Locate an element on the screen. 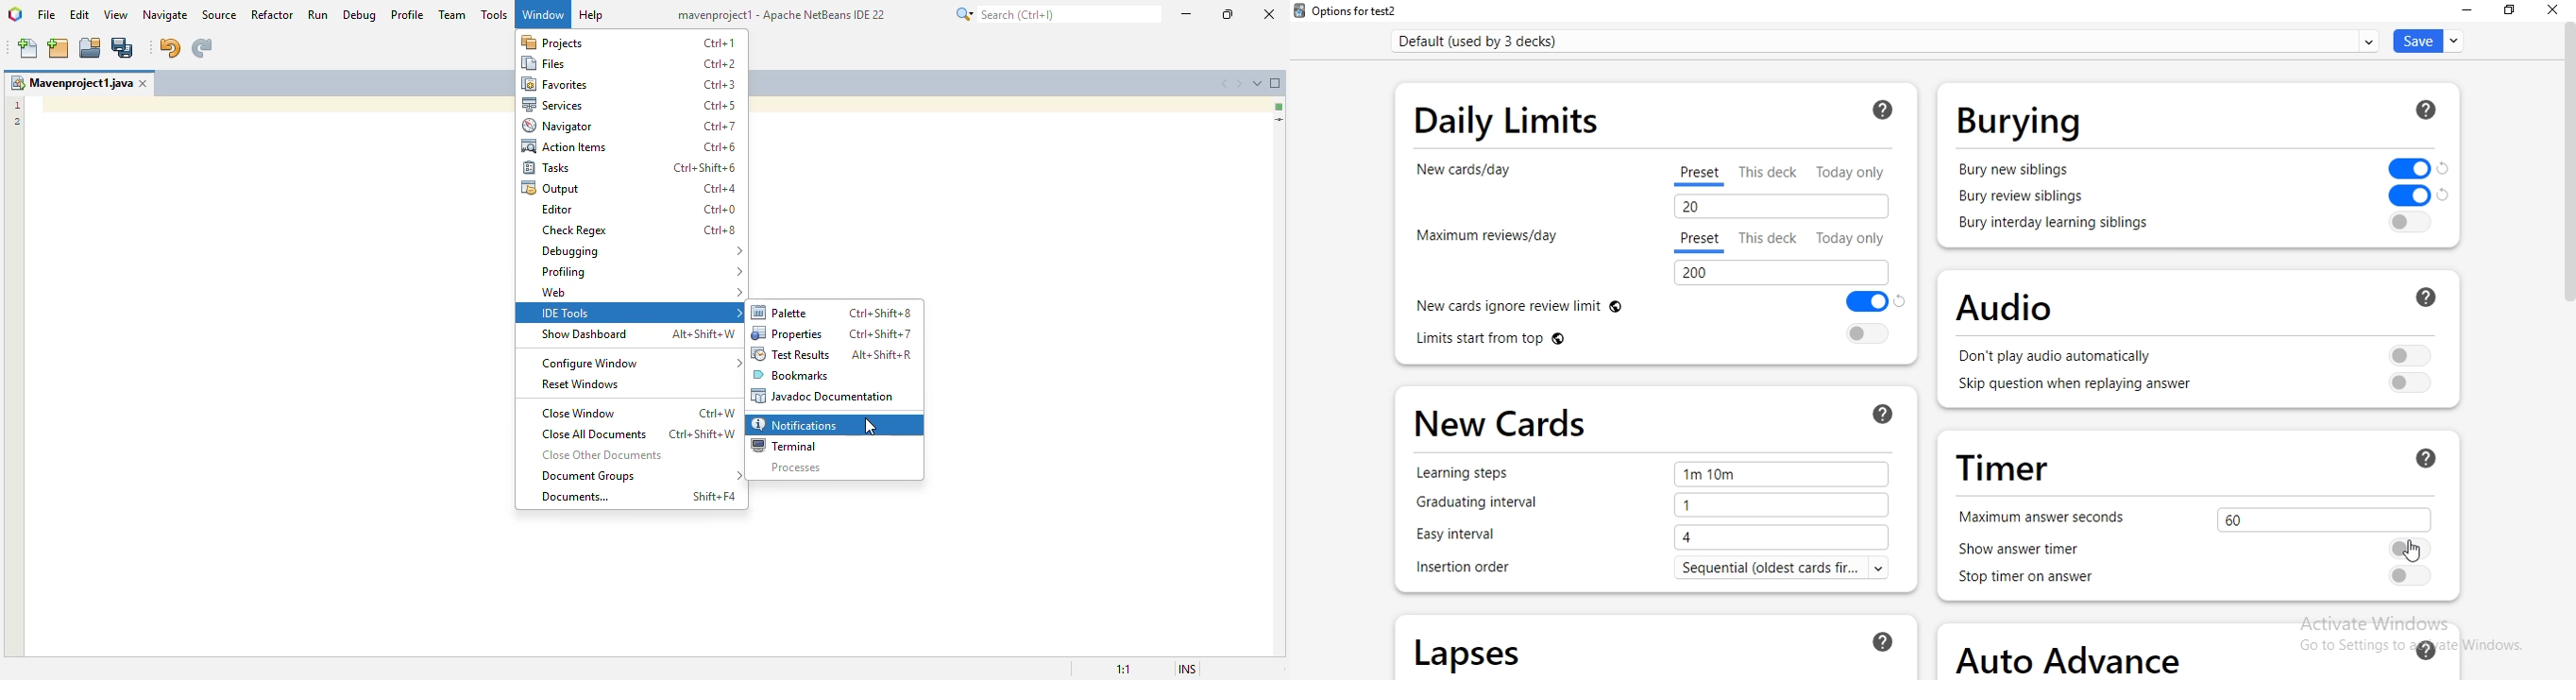 The width and height of the screenshot is (2576, 700). graduating interval is located at coordinates (1476, 505).